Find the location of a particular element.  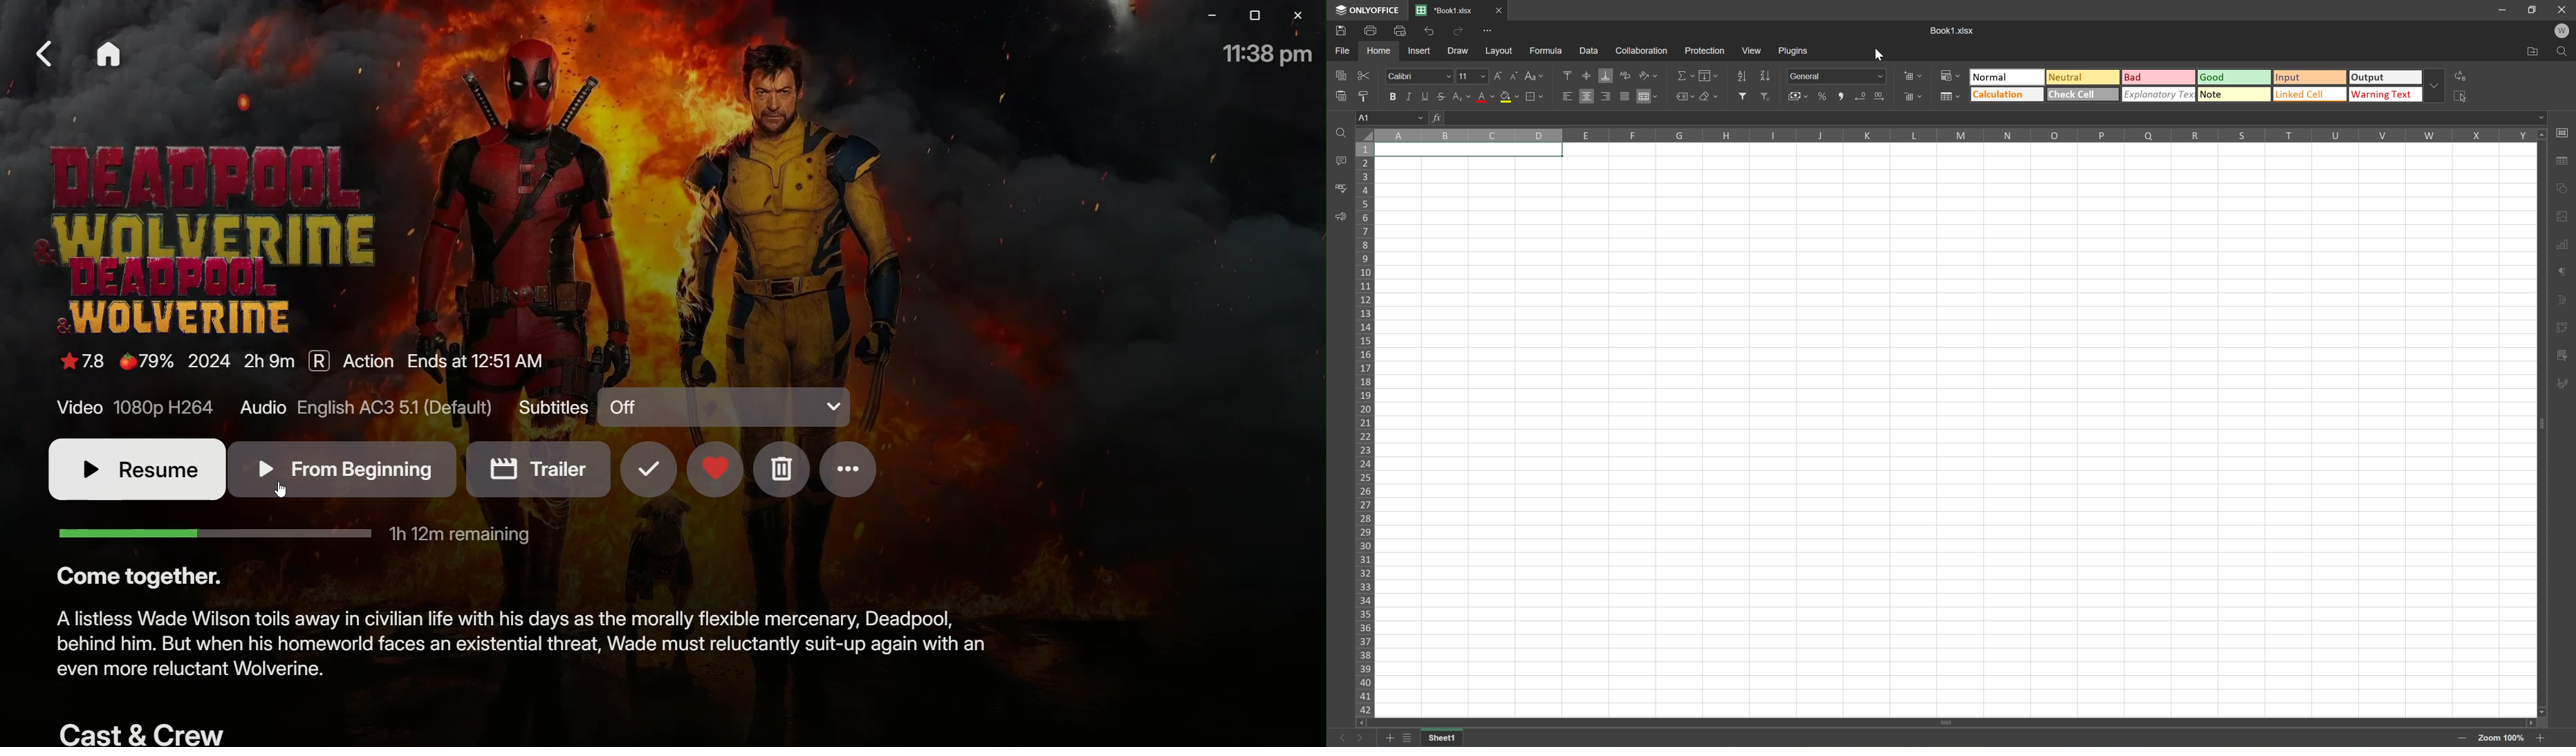

Insert is located at coordinates (1419, 53).